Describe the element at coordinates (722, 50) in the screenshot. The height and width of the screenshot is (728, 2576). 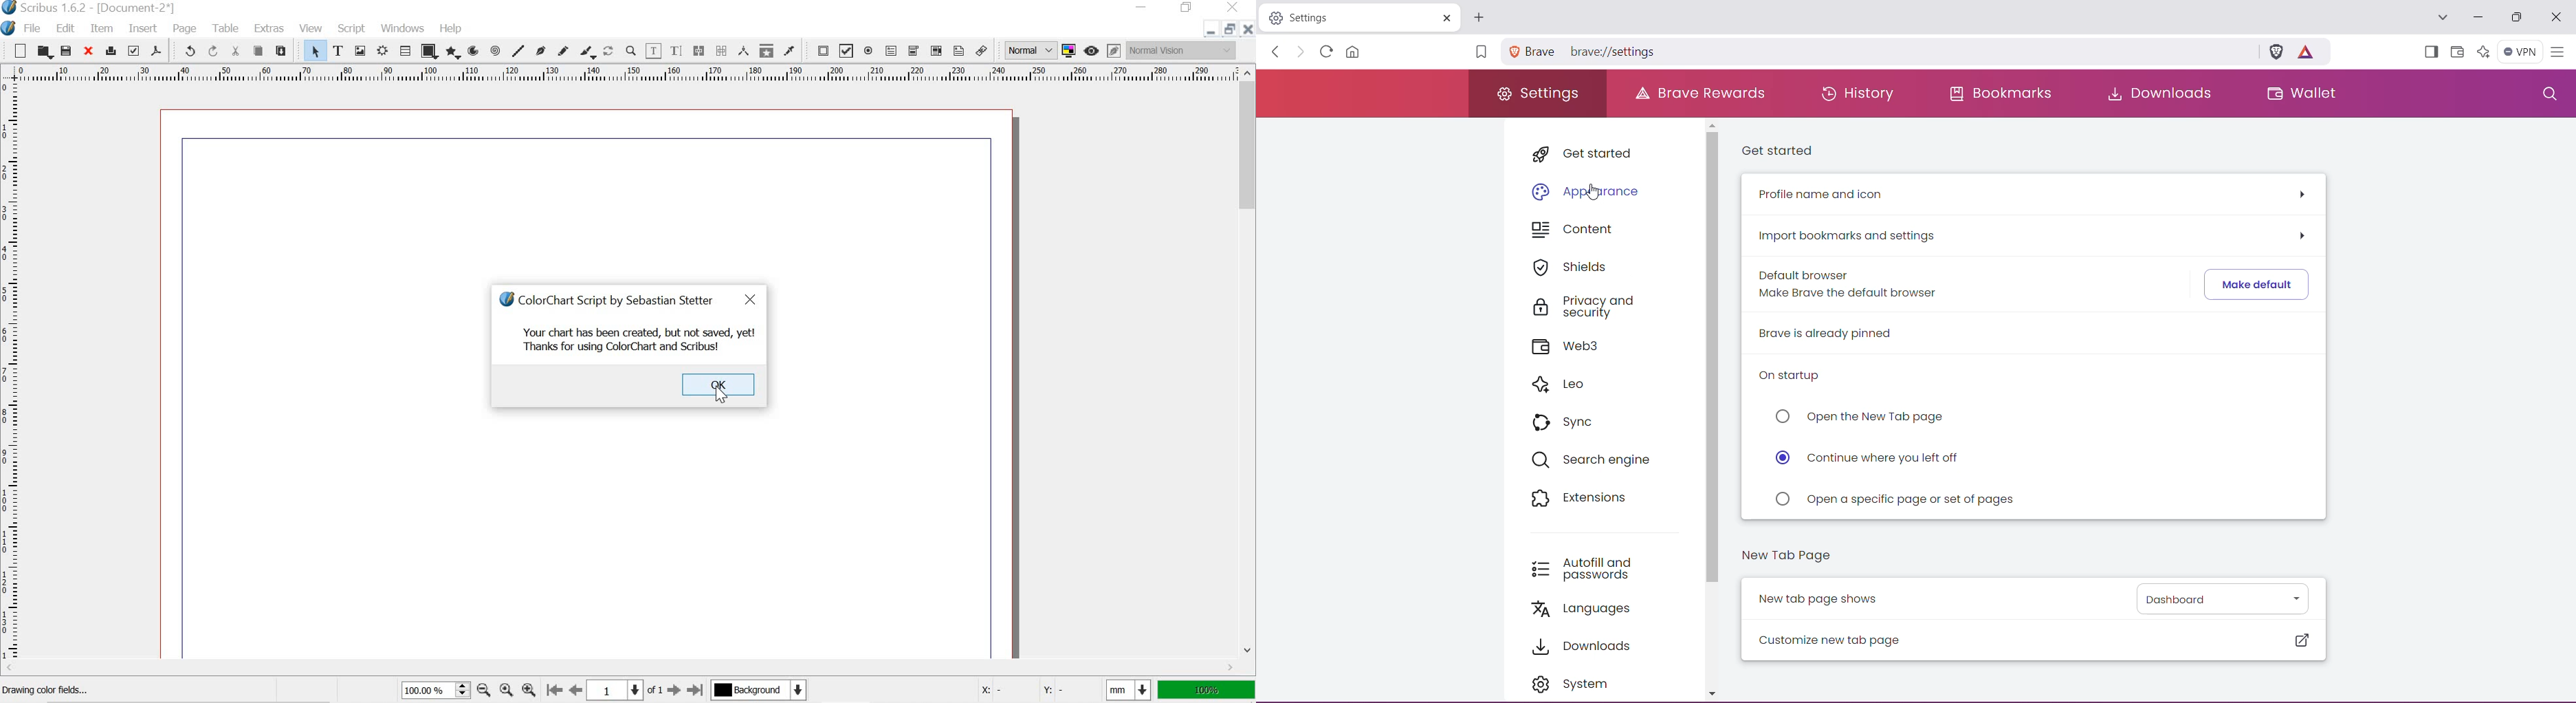
I see `unlink text frames` at that location.